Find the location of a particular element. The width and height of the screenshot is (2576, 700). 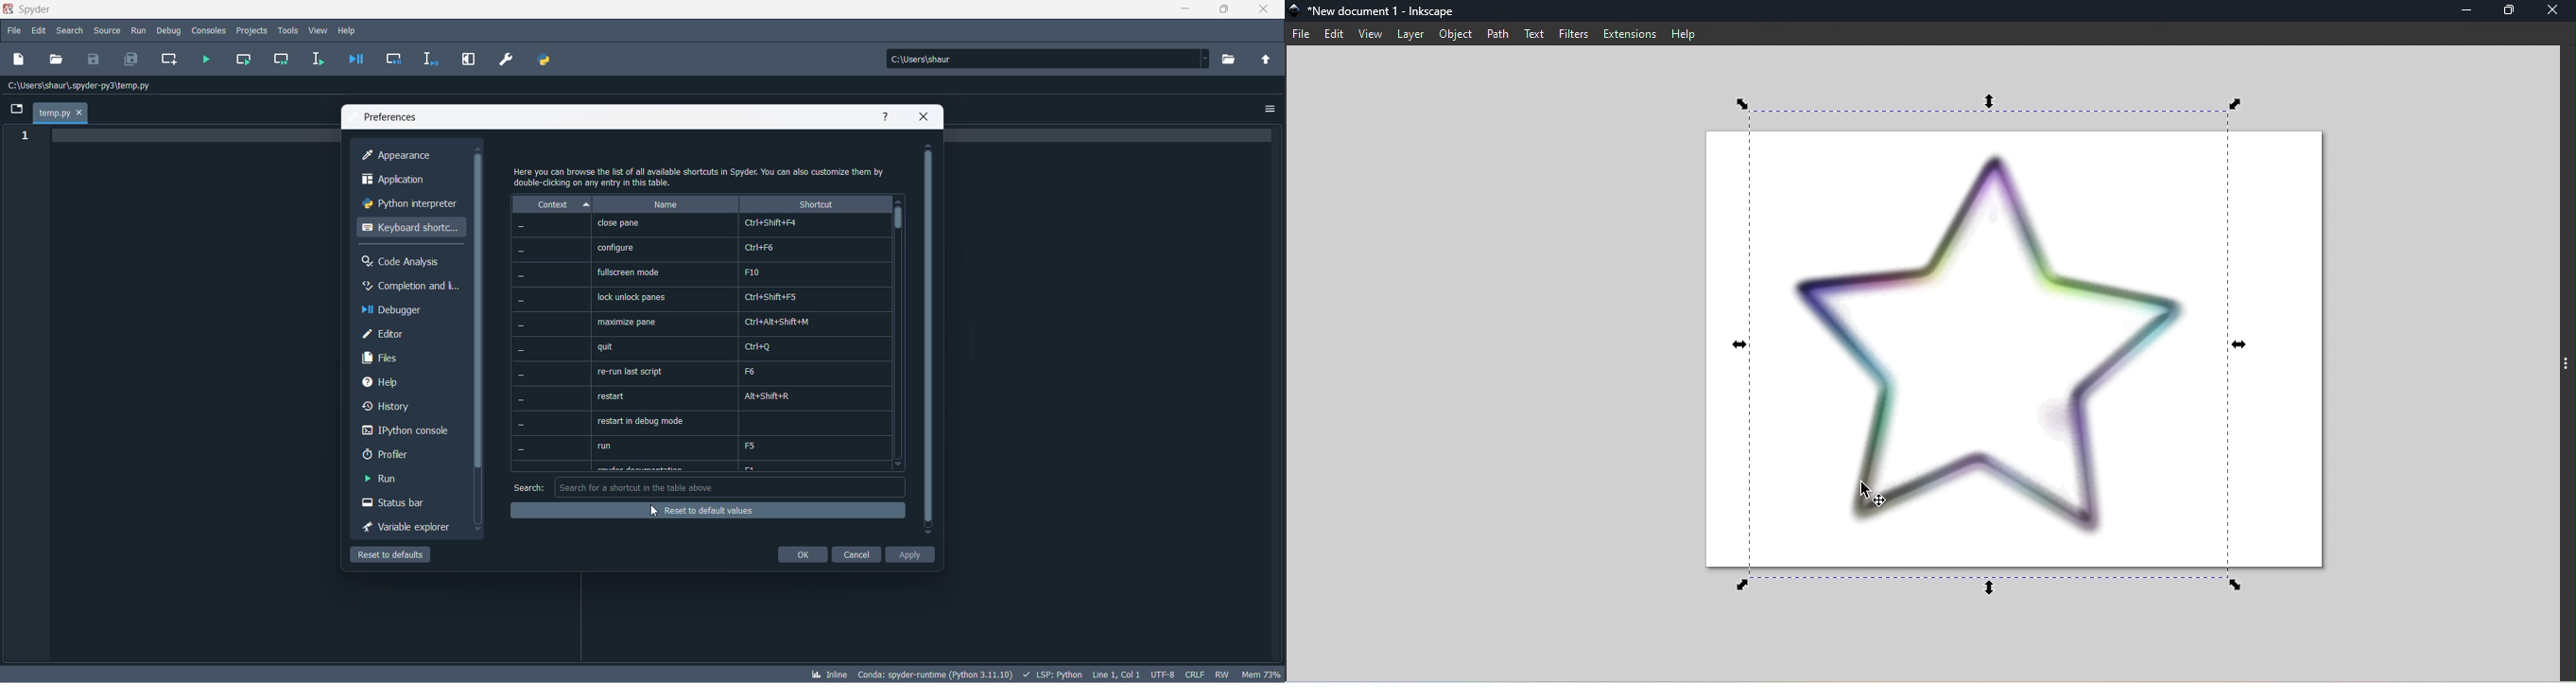

consoles is located at coordinates (209, 29).